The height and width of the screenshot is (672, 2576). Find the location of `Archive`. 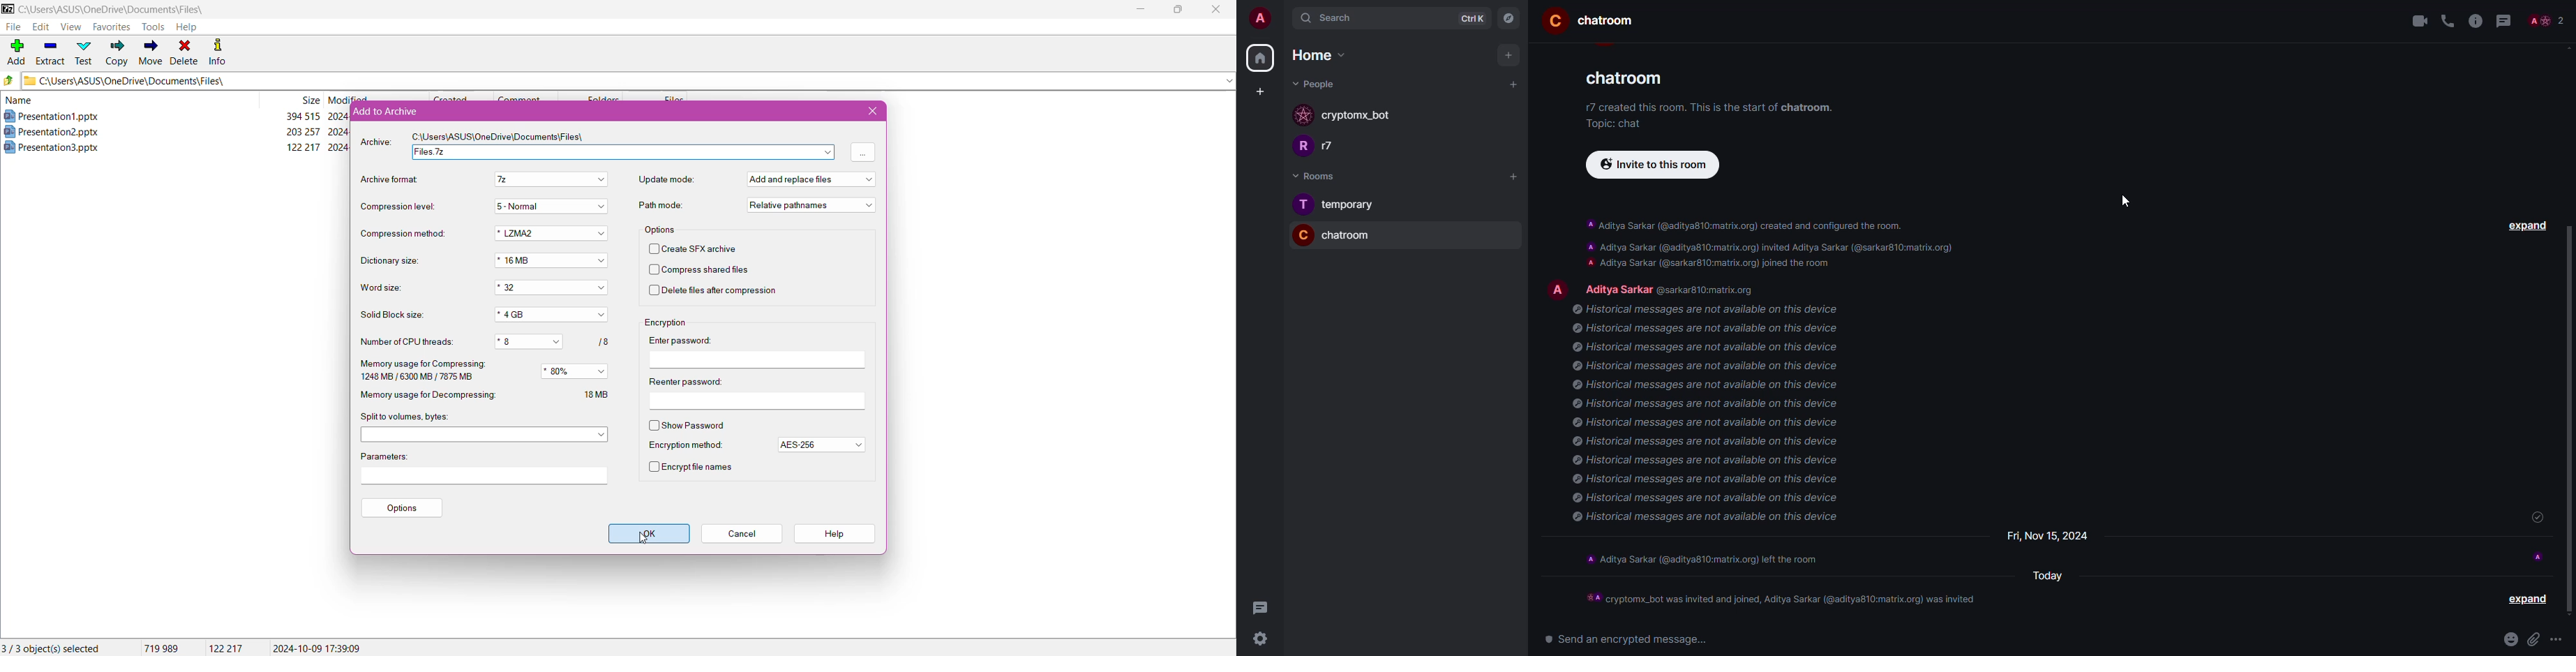

Archive is located at coordinates (376, 144).